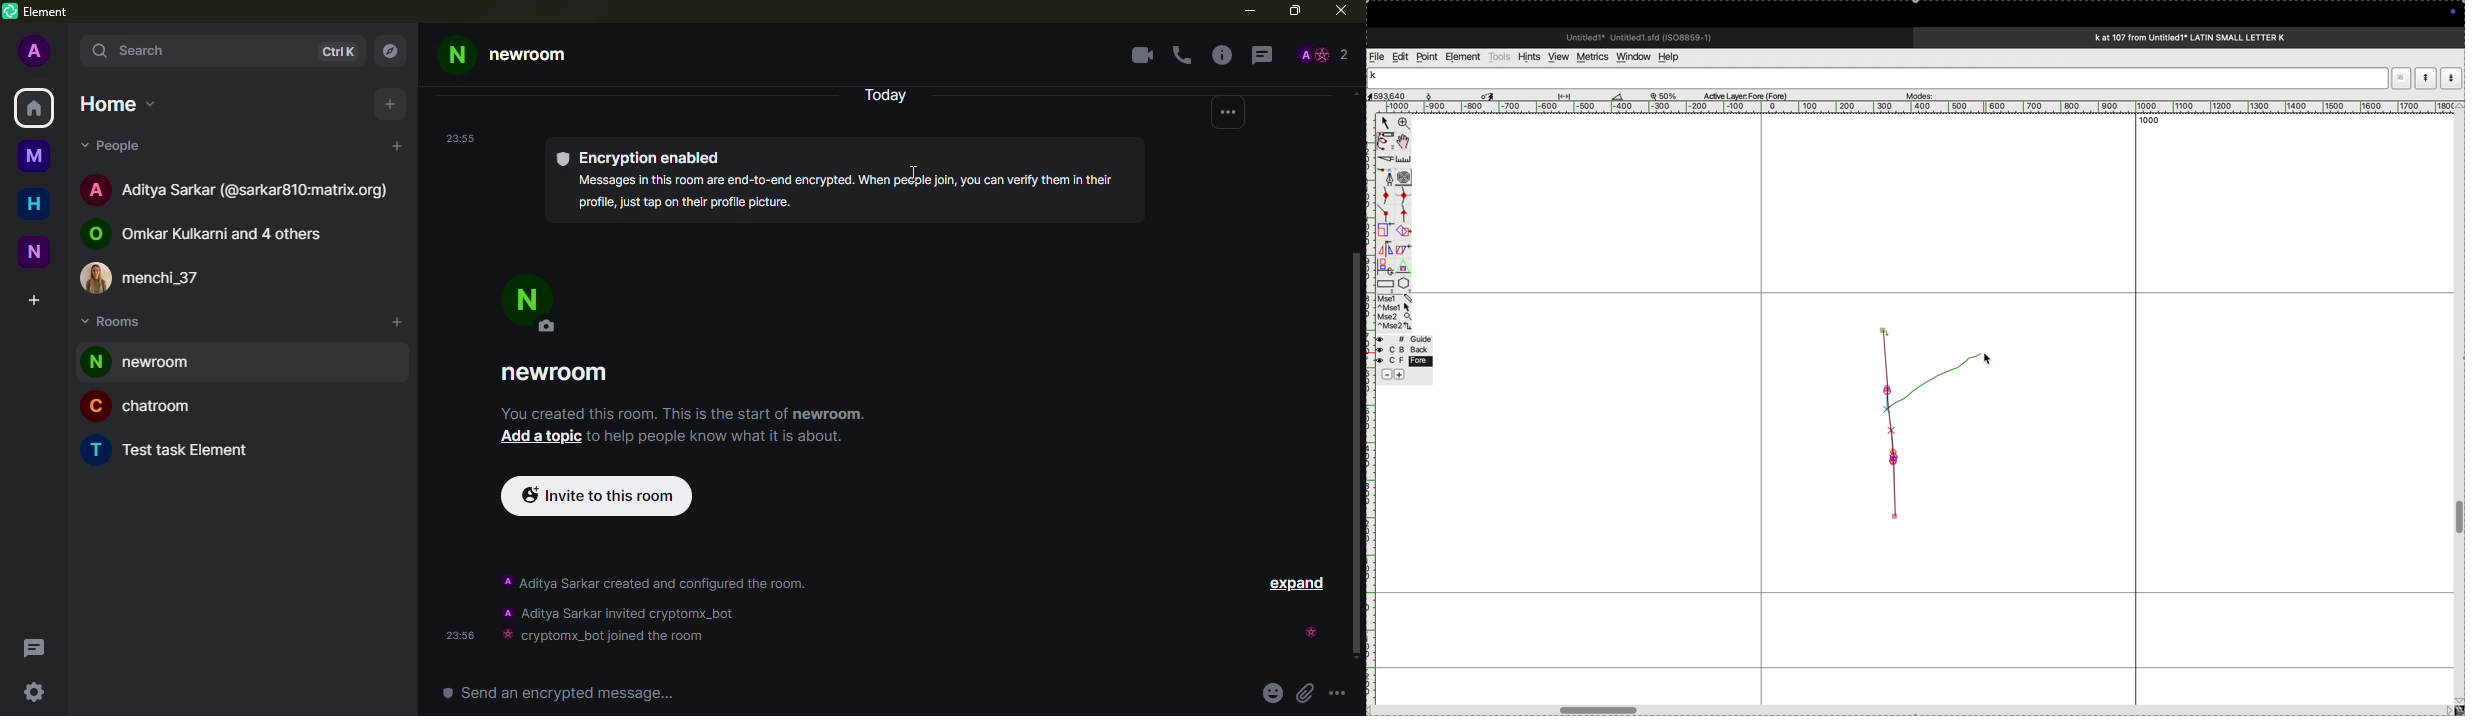 The image size is (2492, 728). I want to click on toggle, so click(2459, 518).